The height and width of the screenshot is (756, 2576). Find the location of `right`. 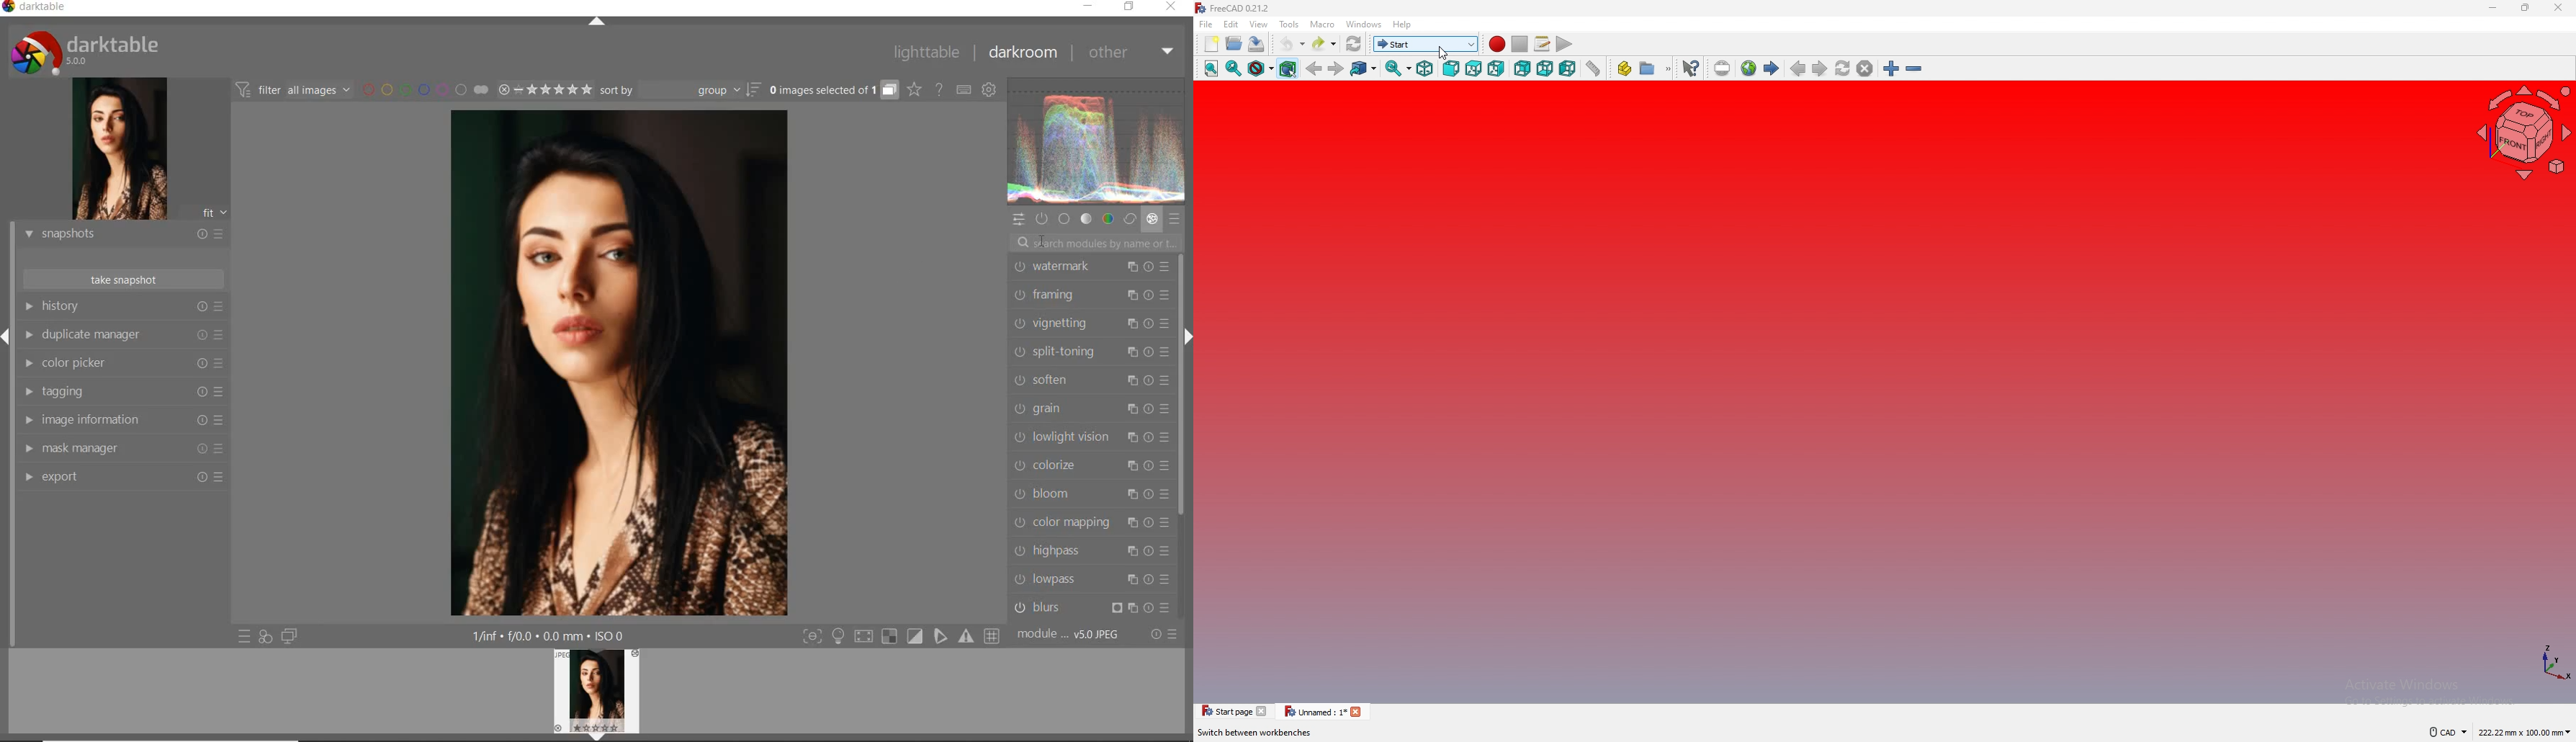

right is located at coordinates (1496, 68).